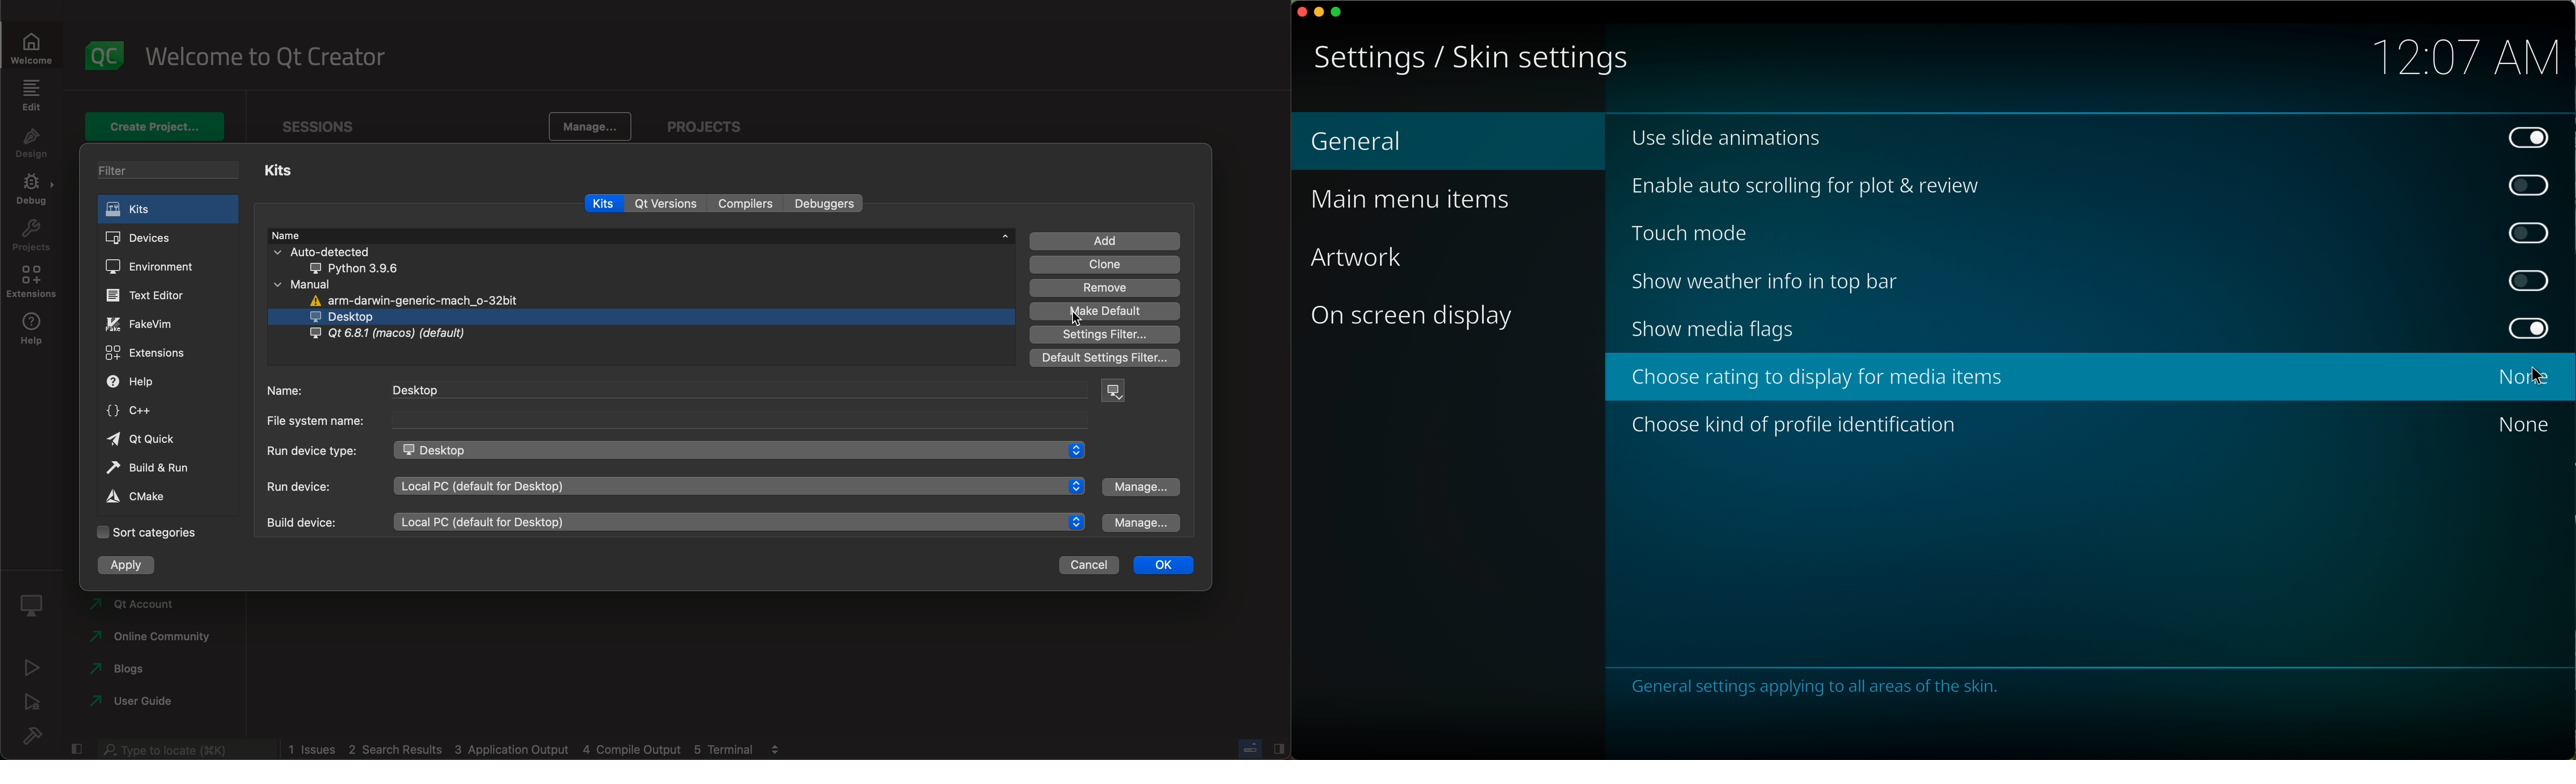 The image size is (2576, 784). What do you see at coordinates (825, 203) in the screenshot?
I see `debuggers` at bounding box center [825, 203].